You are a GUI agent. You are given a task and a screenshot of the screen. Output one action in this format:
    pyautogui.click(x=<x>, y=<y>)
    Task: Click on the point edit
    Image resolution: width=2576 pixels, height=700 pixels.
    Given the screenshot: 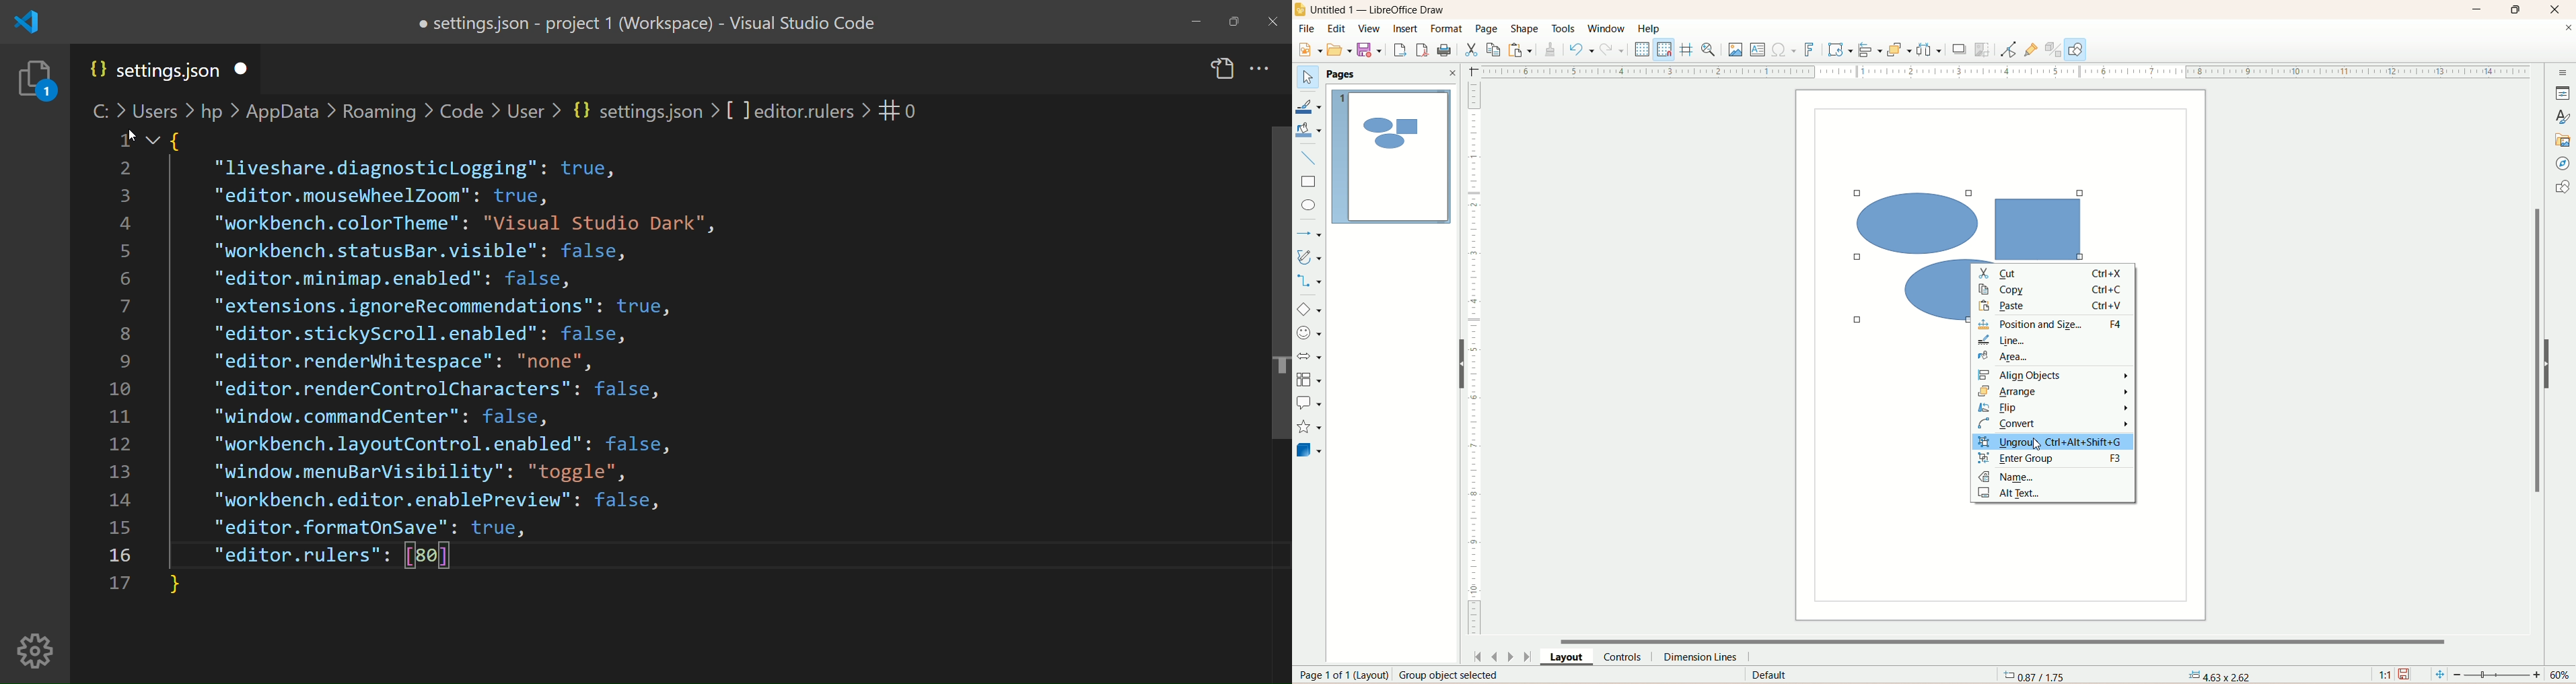 What is the action you would take?
    pyautogui.click(x=2007, y=50)
    